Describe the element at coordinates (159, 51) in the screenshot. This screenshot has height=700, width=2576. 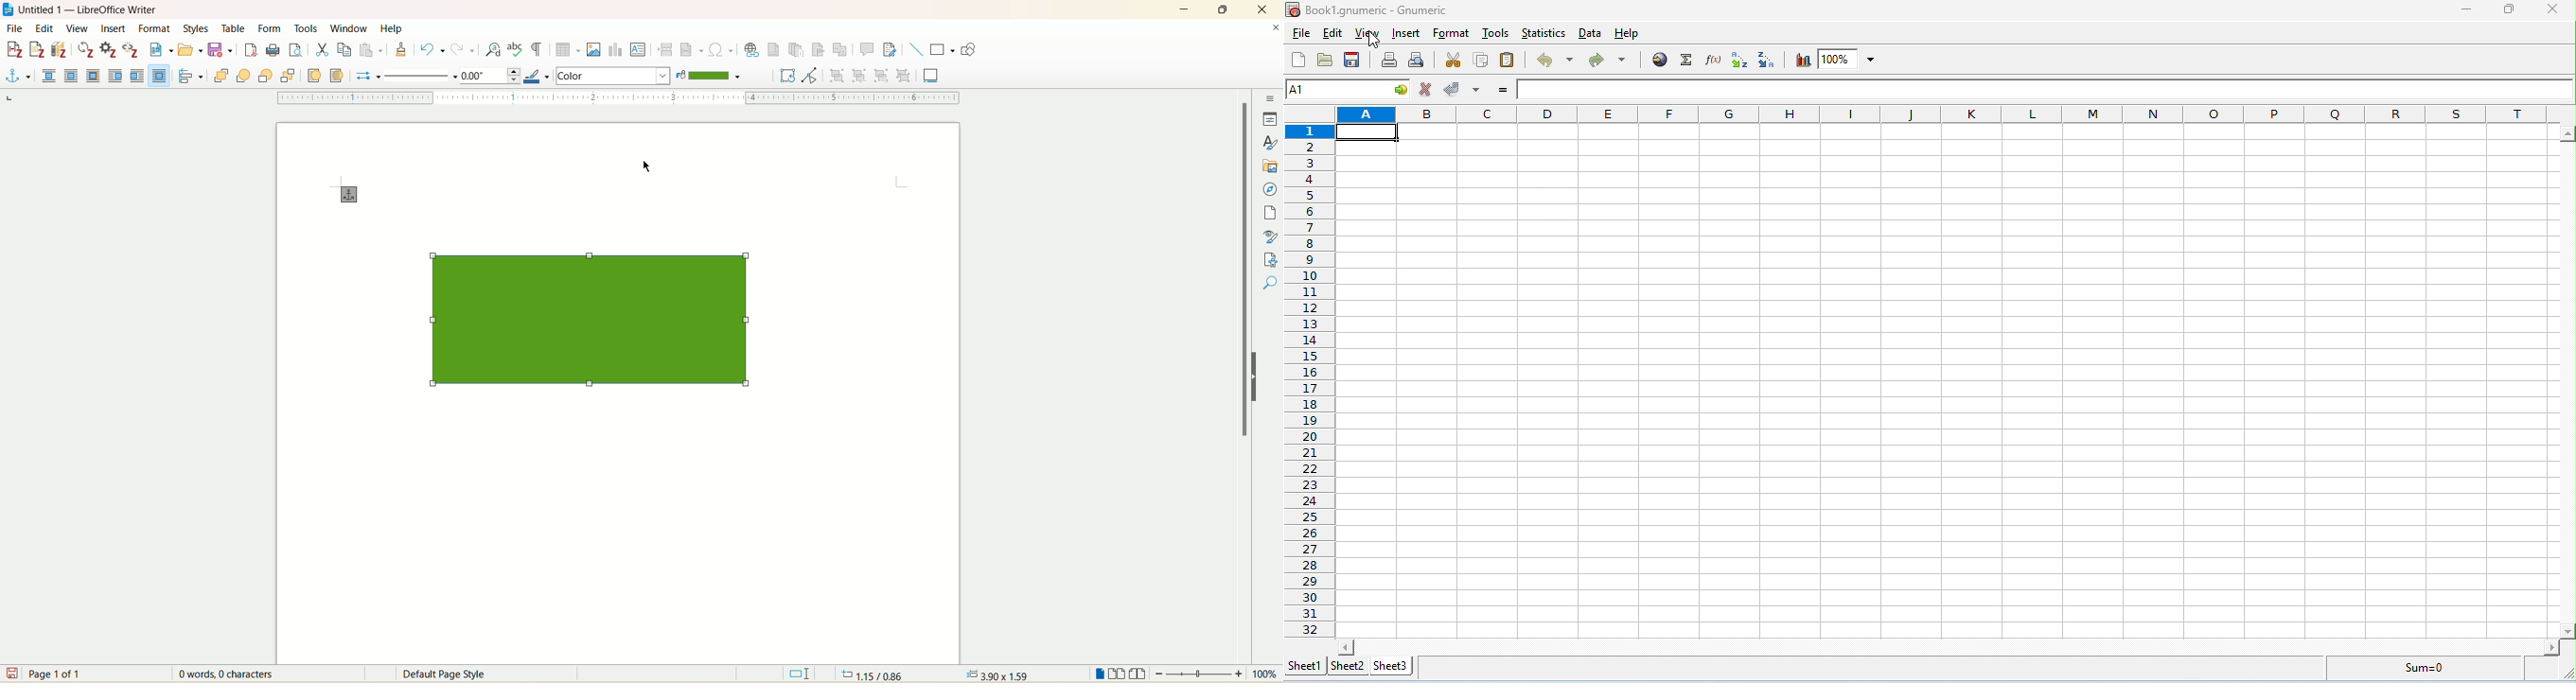
I see `new` at that location.